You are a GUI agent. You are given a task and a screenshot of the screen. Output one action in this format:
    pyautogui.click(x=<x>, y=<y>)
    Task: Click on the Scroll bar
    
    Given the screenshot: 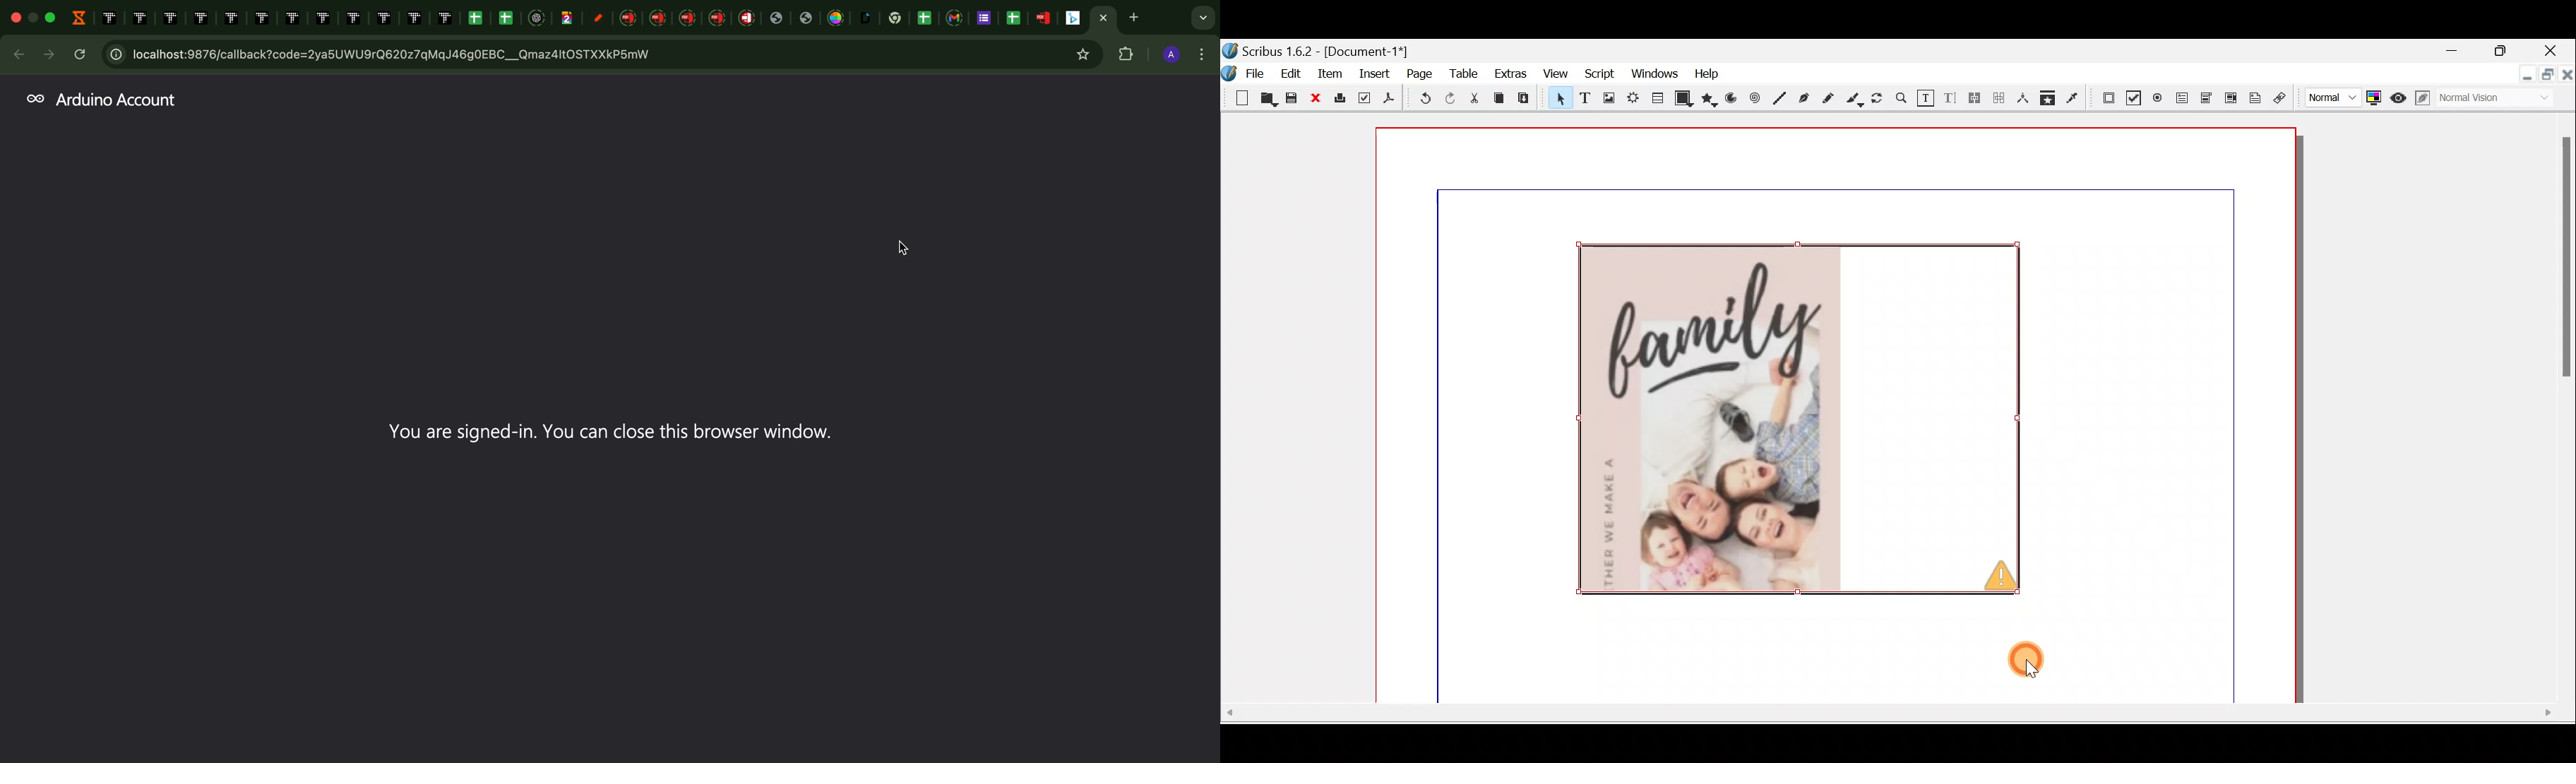 What is the action you would take?
    pyautogui.click(x=2560, y=411)
    